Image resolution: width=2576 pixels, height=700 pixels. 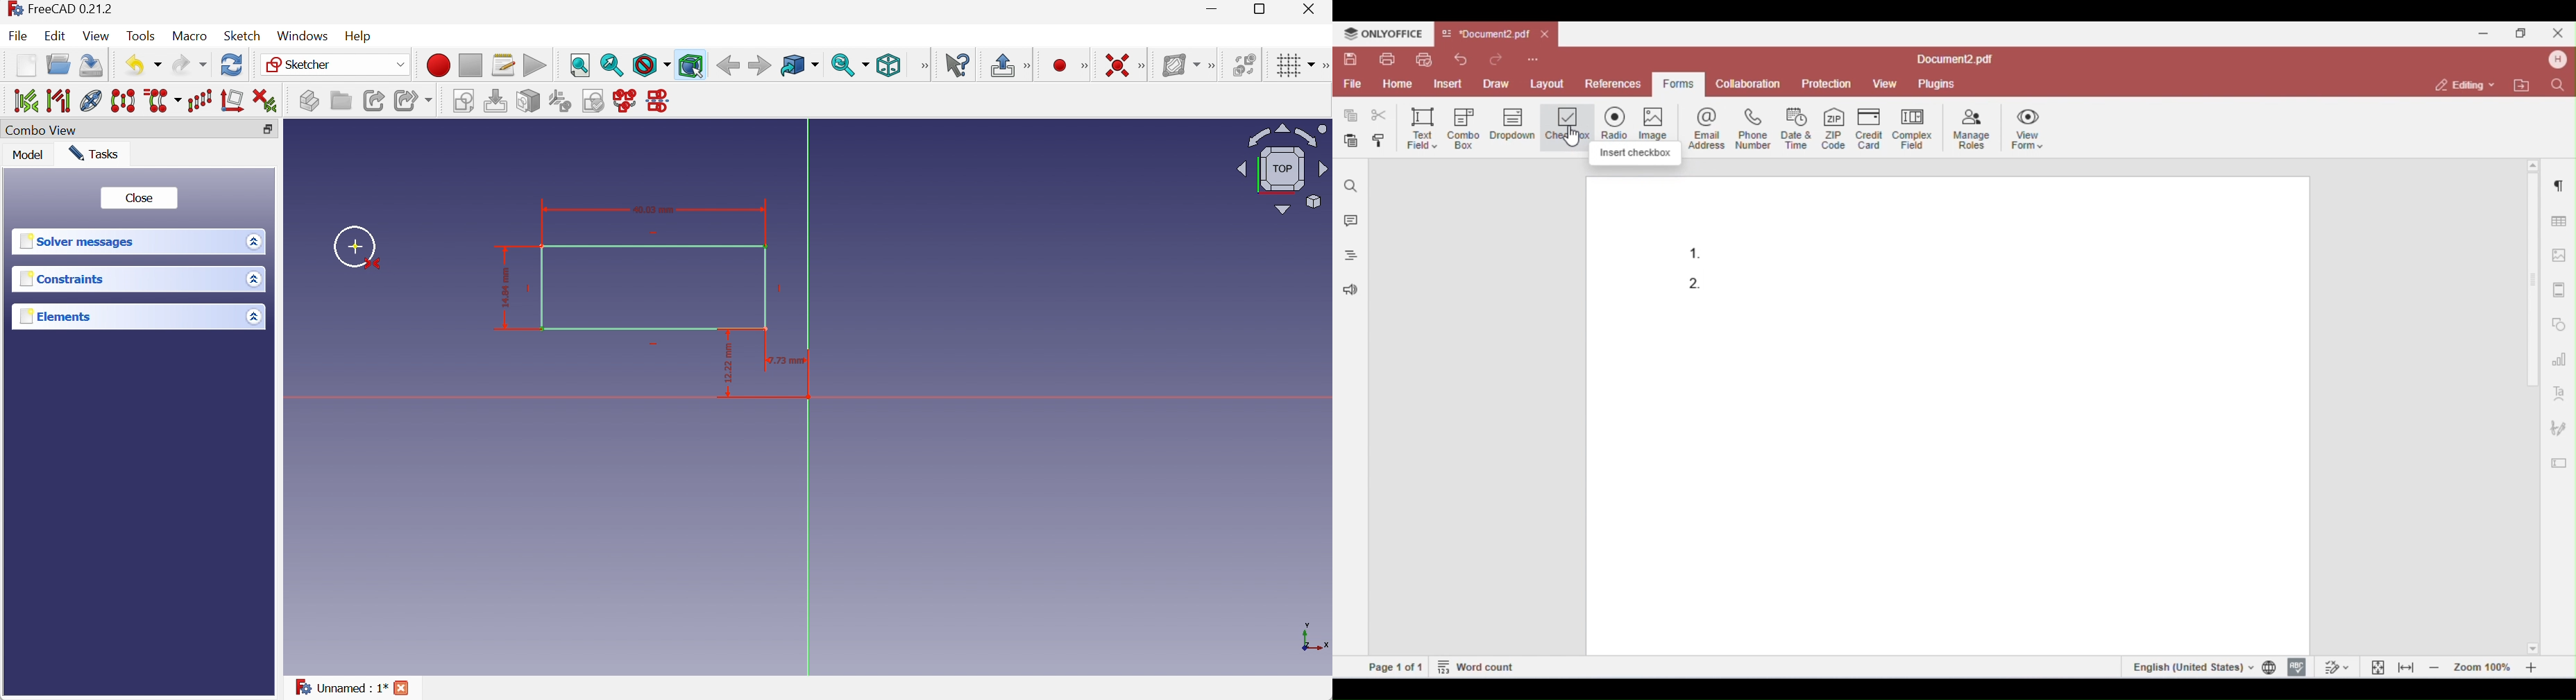 What do you see at coordinates (232, 101) in the screenshot?
I see `Remove axes alignment` at bounding box center [232, 101].